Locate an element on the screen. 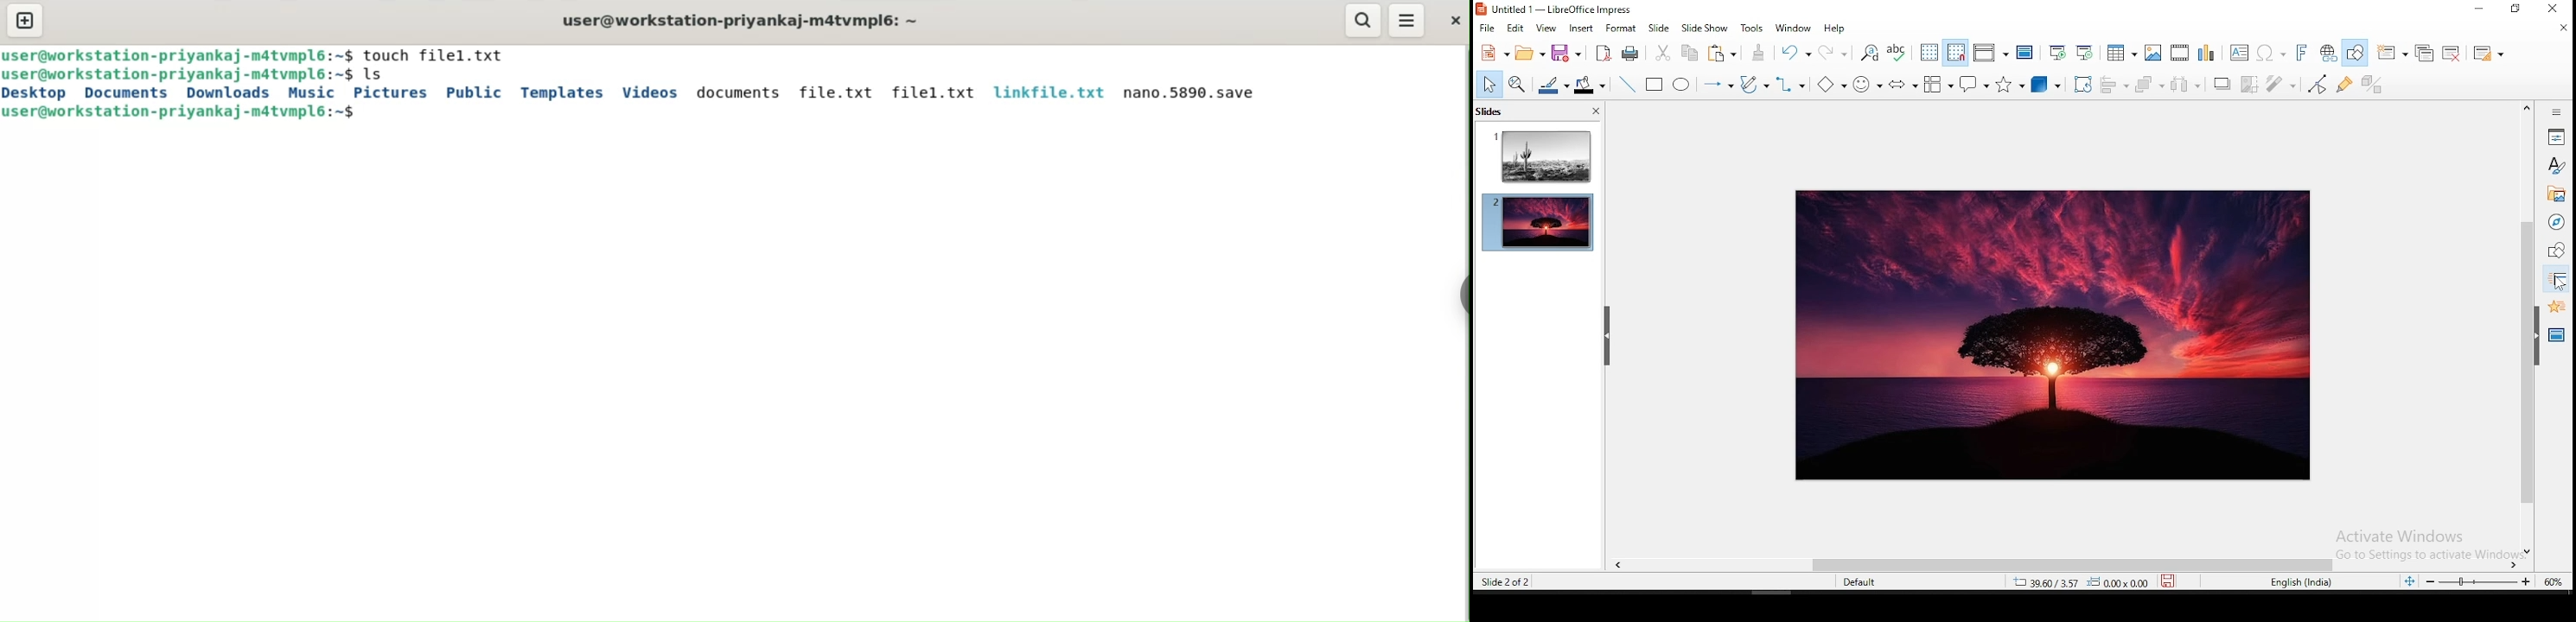  gallery is located at coordinates (2557, 195).